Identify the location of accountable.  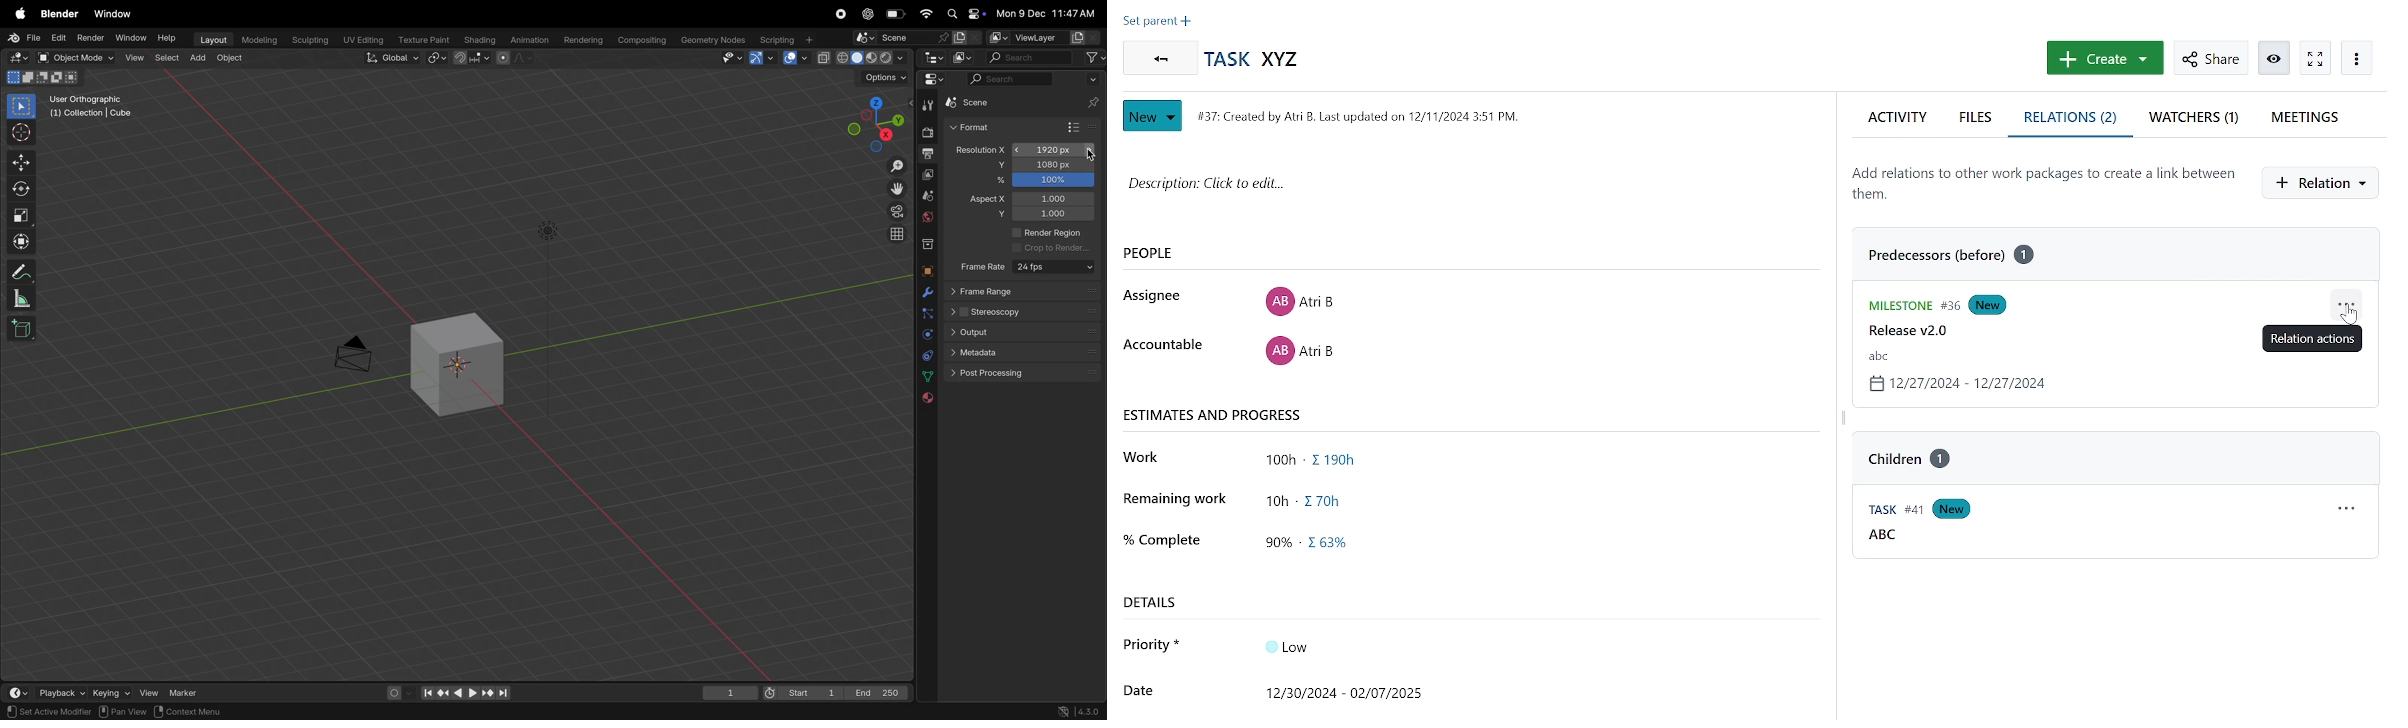
(1162, 346).